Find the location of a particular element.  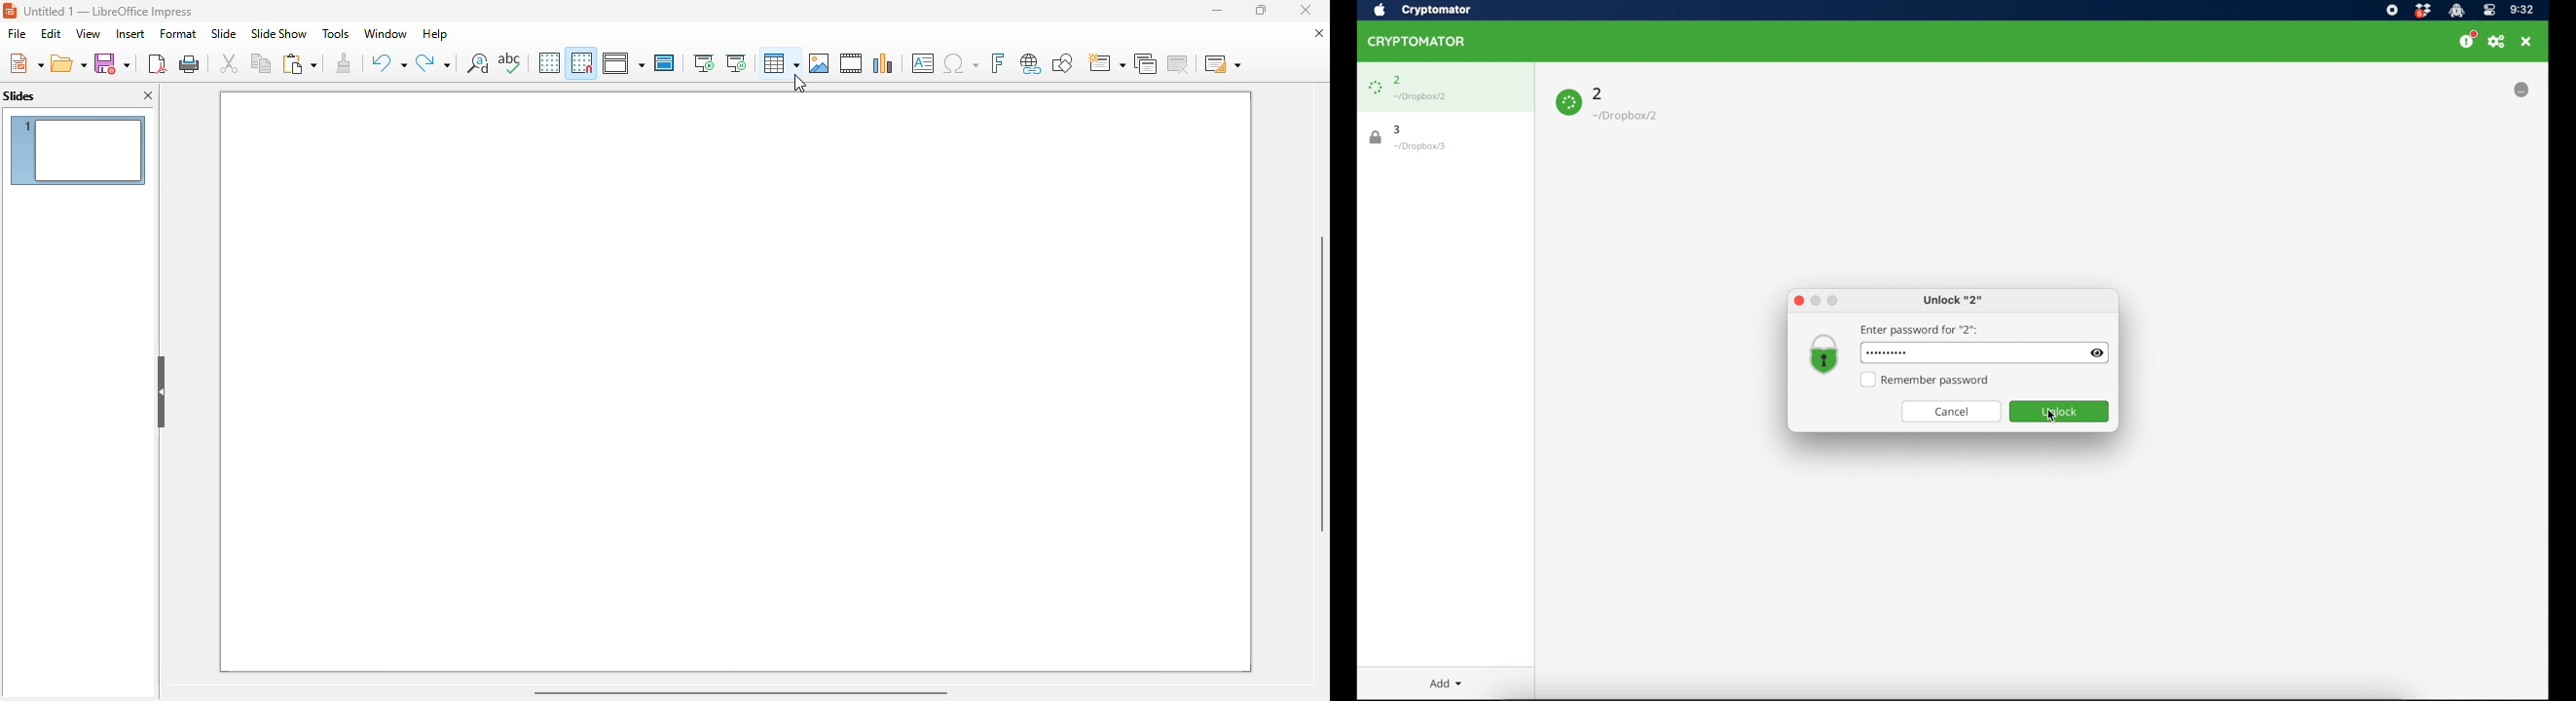

start from current slide is located at coordinates (736, 63).